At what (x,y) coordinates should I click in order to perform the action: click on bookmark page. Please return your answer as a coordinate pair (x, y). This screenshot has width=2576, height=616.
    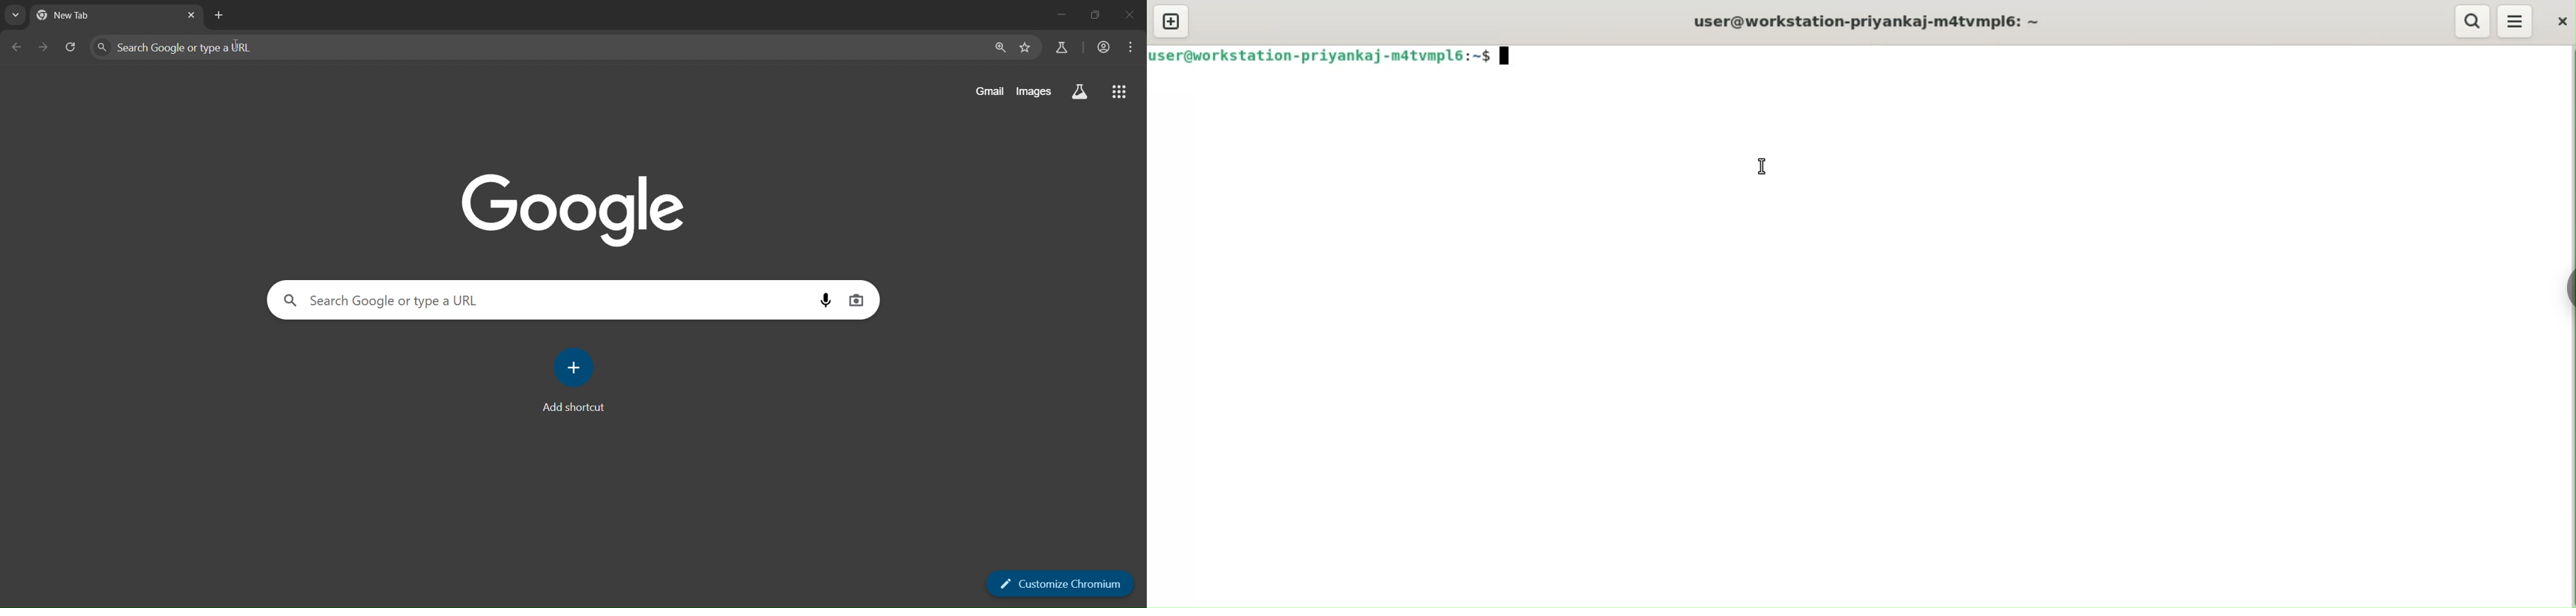
    Looking at the image, I should click on (1028, 48).